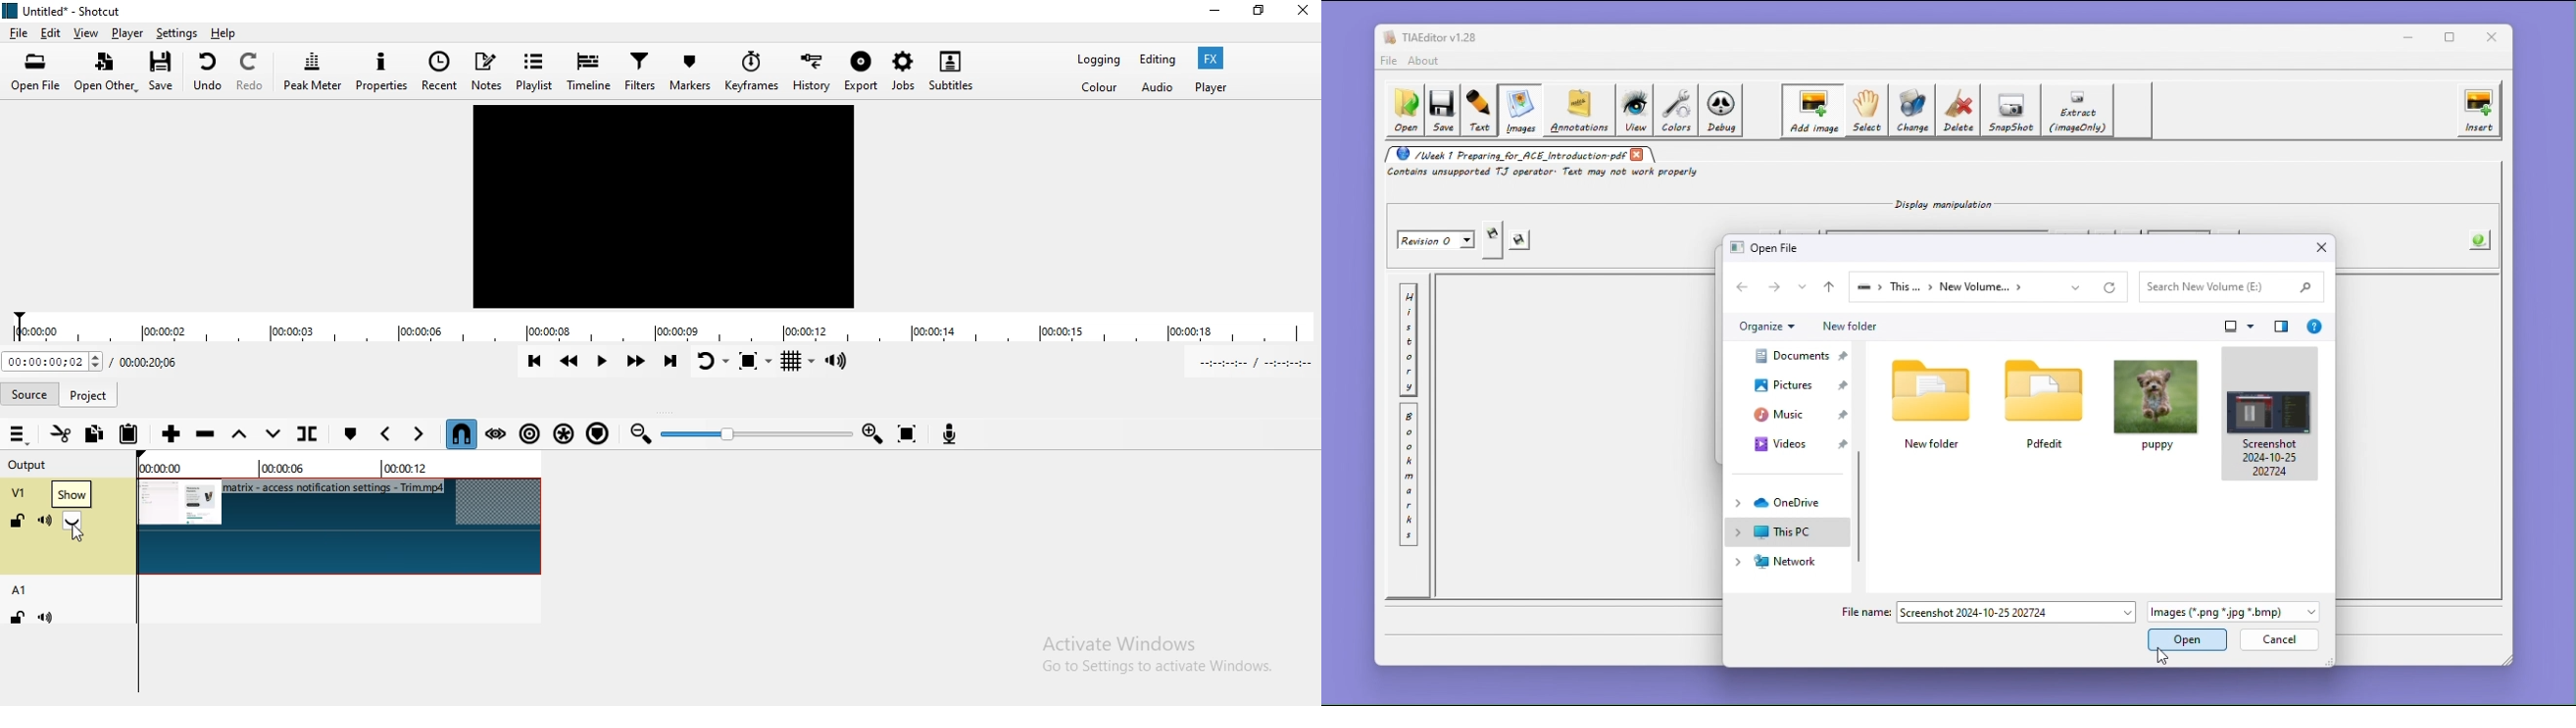  Describe the element at coordinates (562, 431) in the screenshot. I see `` at that location.